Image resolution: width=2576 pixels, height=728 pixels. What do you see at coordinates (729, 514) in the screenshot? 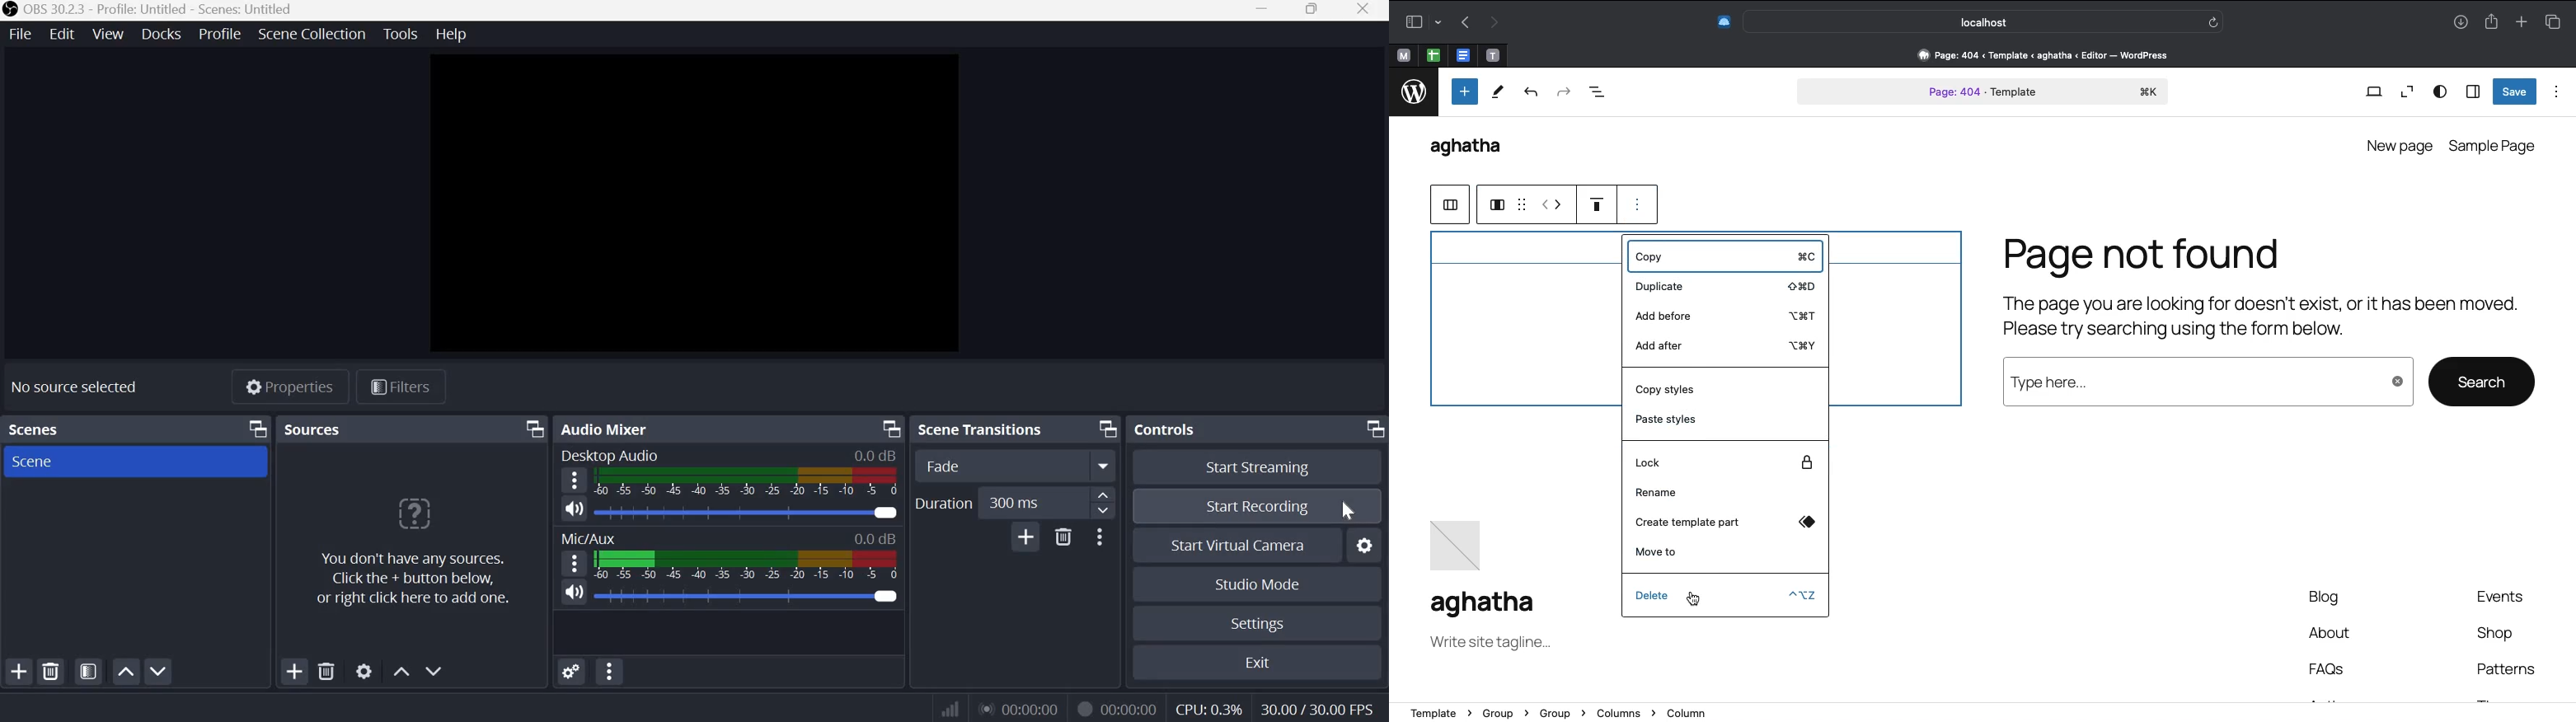
I see `Audio level meter` at bounding box center [729, 514].